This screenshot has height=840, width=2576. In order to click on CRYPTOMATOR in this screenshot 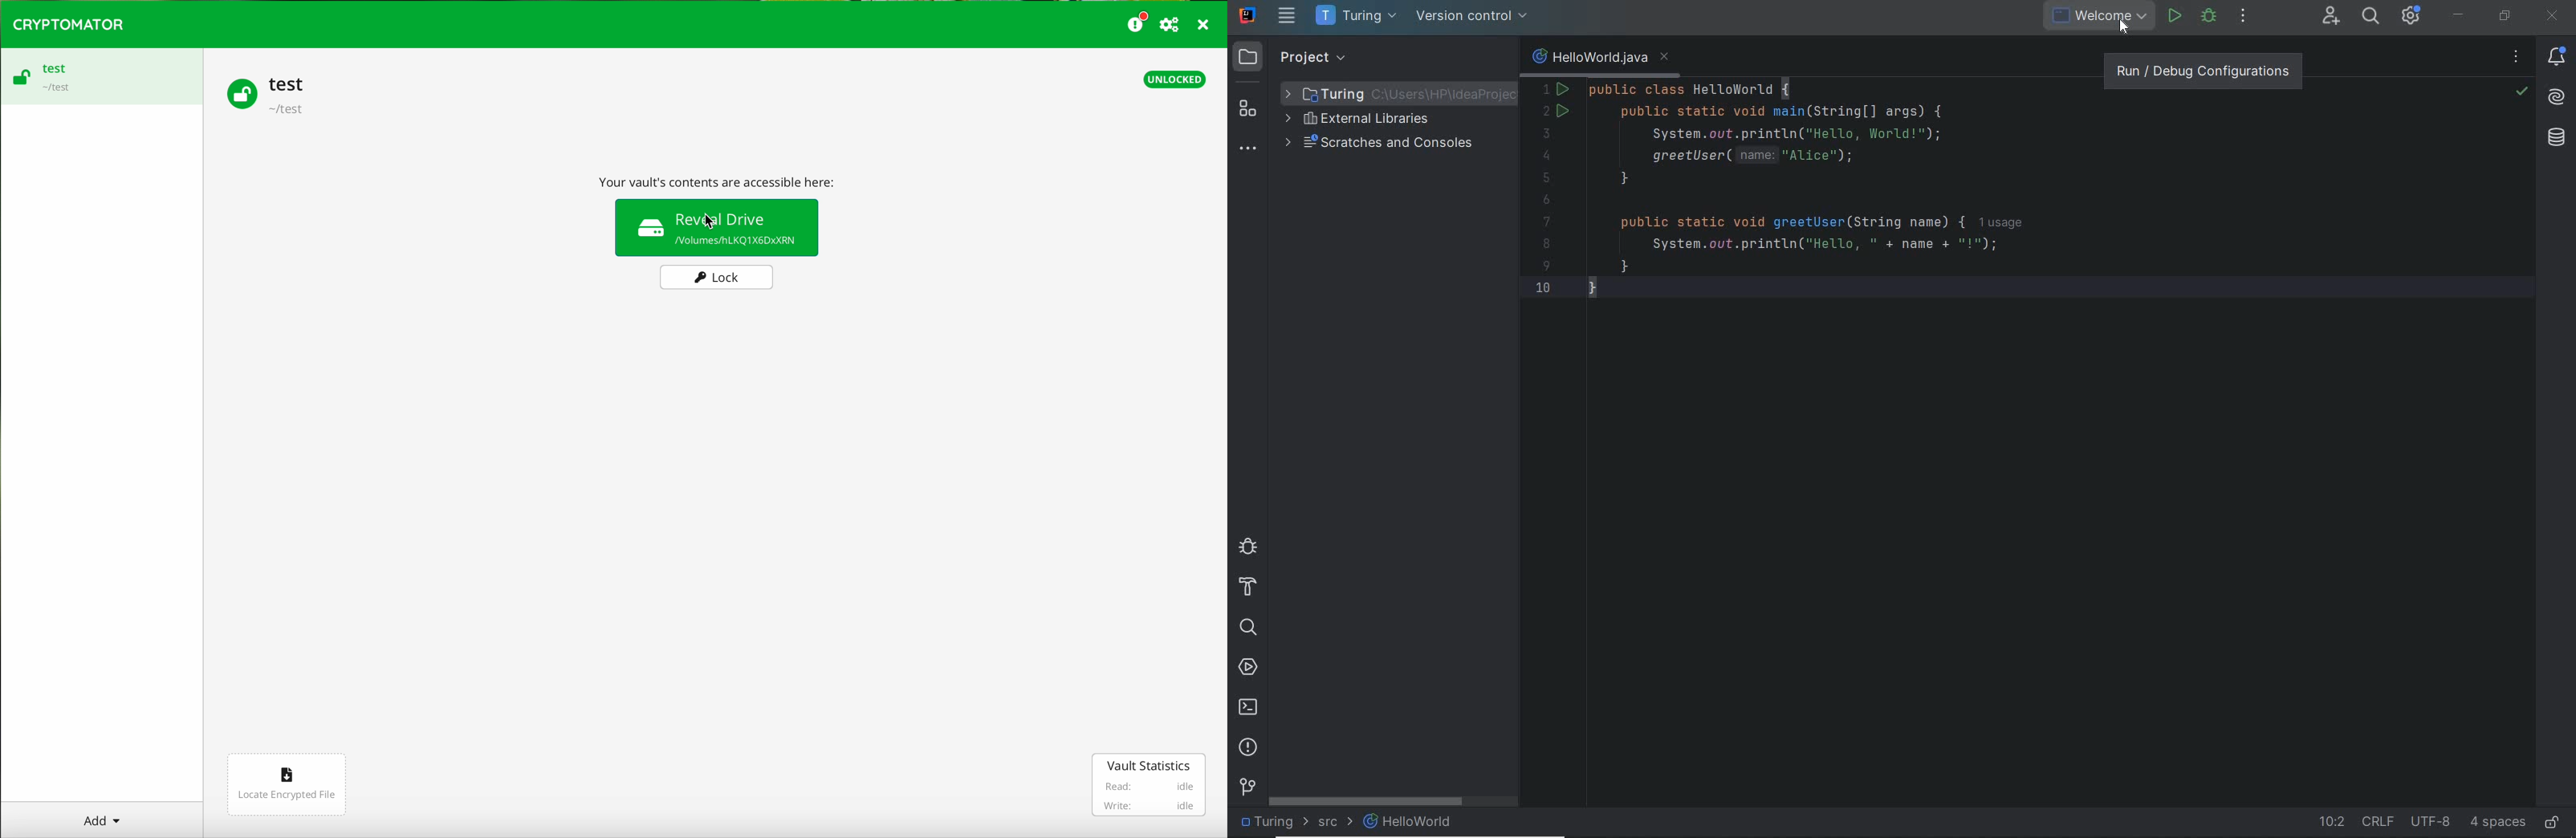, I will do `click(68, 23)`.